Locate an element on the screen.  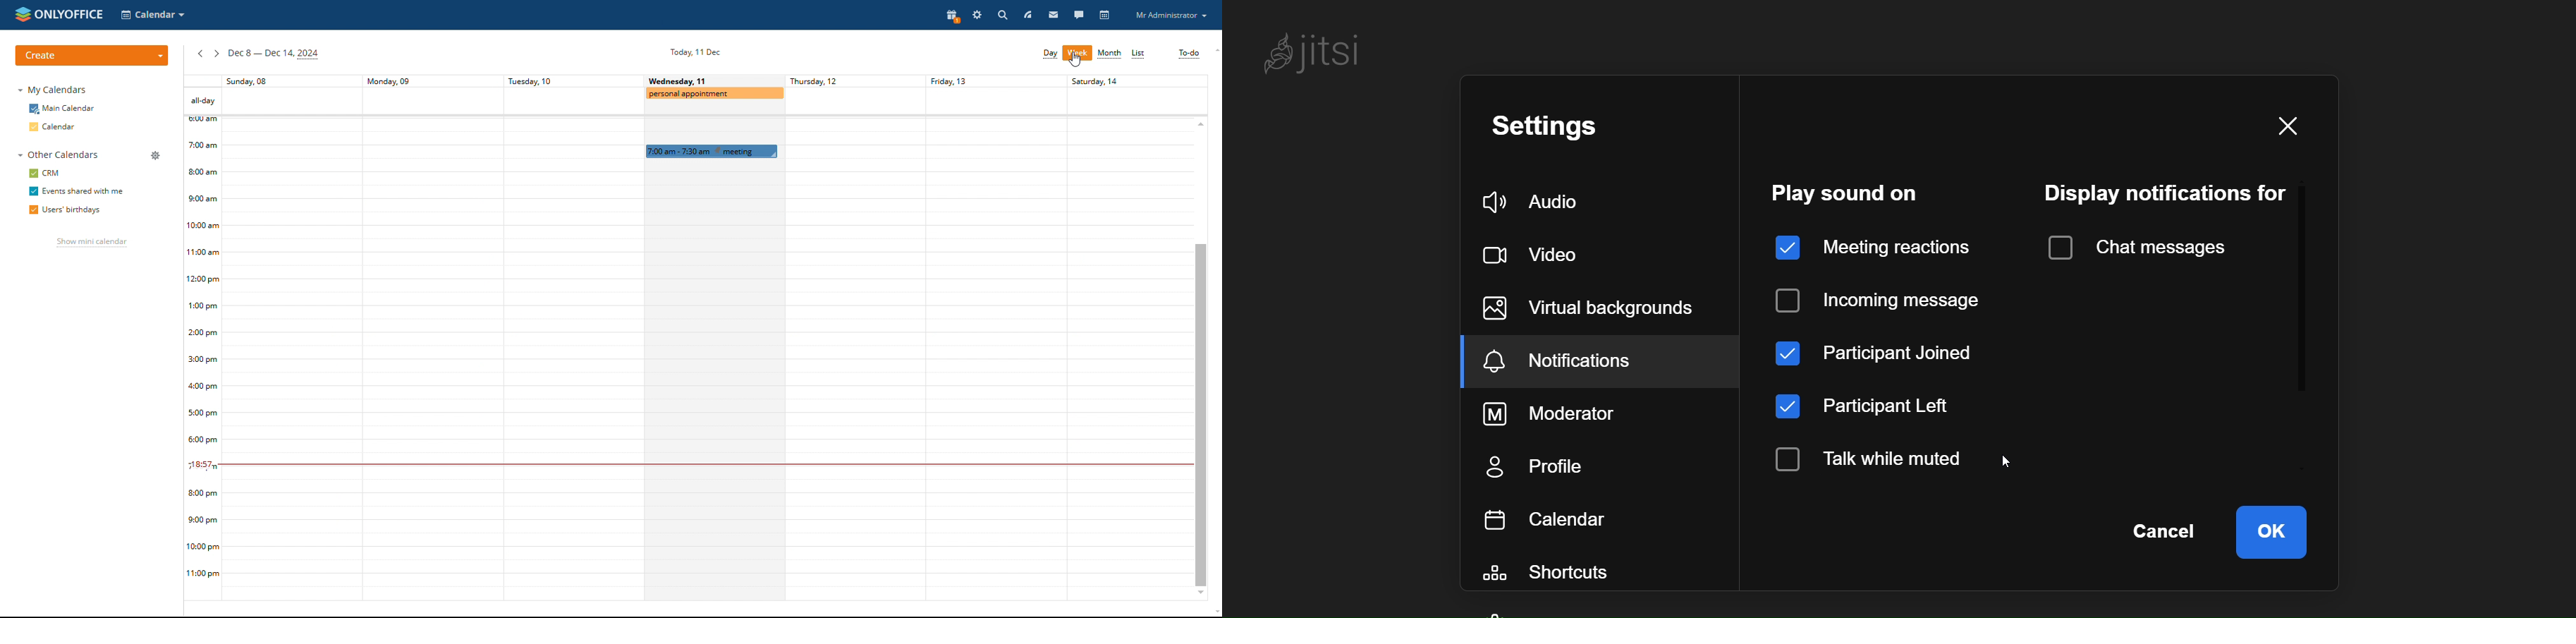
users' birthday is located at coordinates (66, 210).